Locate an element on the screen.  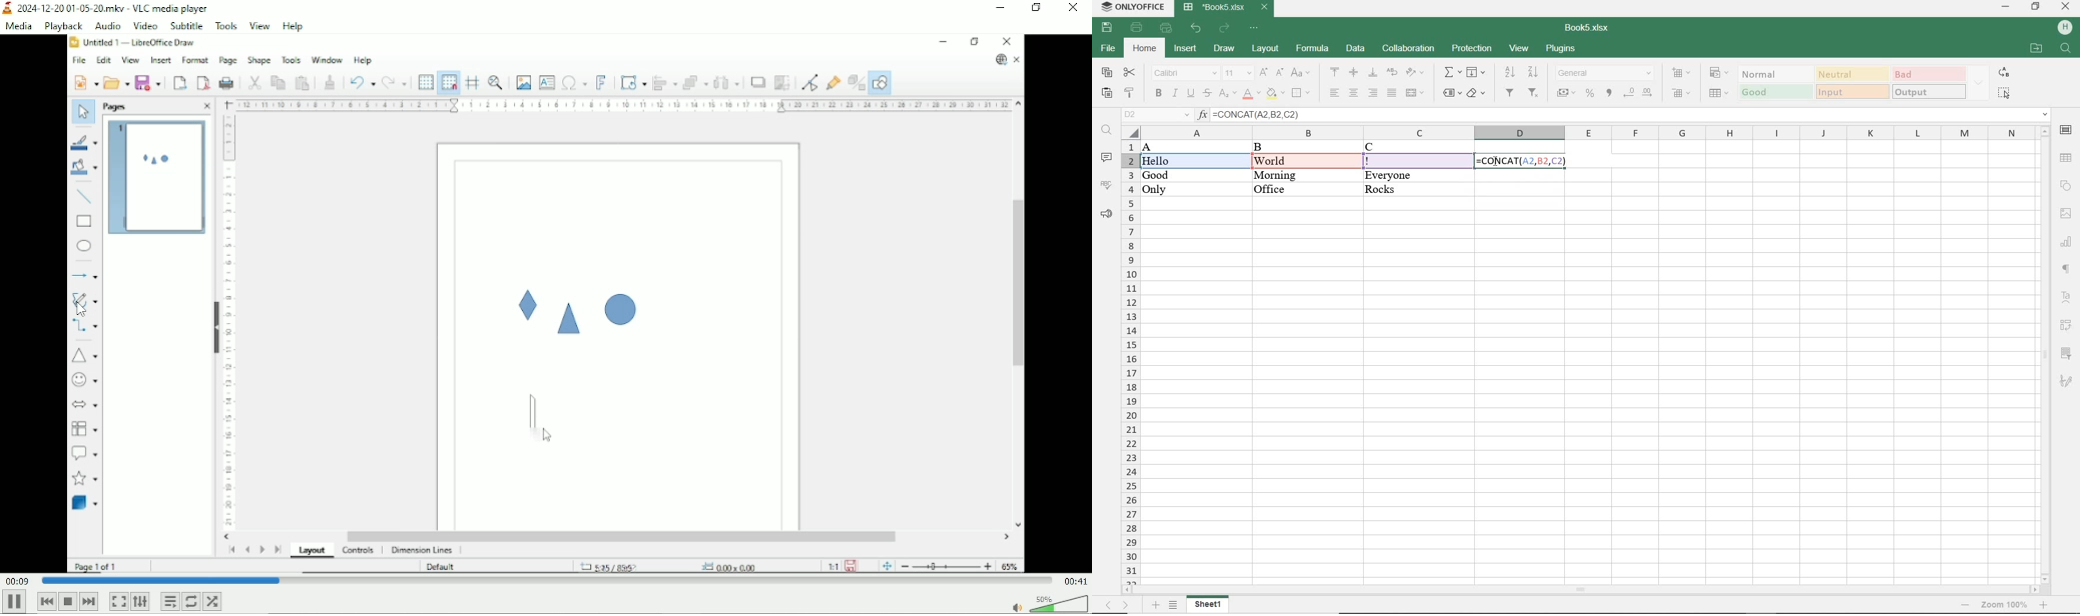
Restore down is located at coordinates (1037, 8).